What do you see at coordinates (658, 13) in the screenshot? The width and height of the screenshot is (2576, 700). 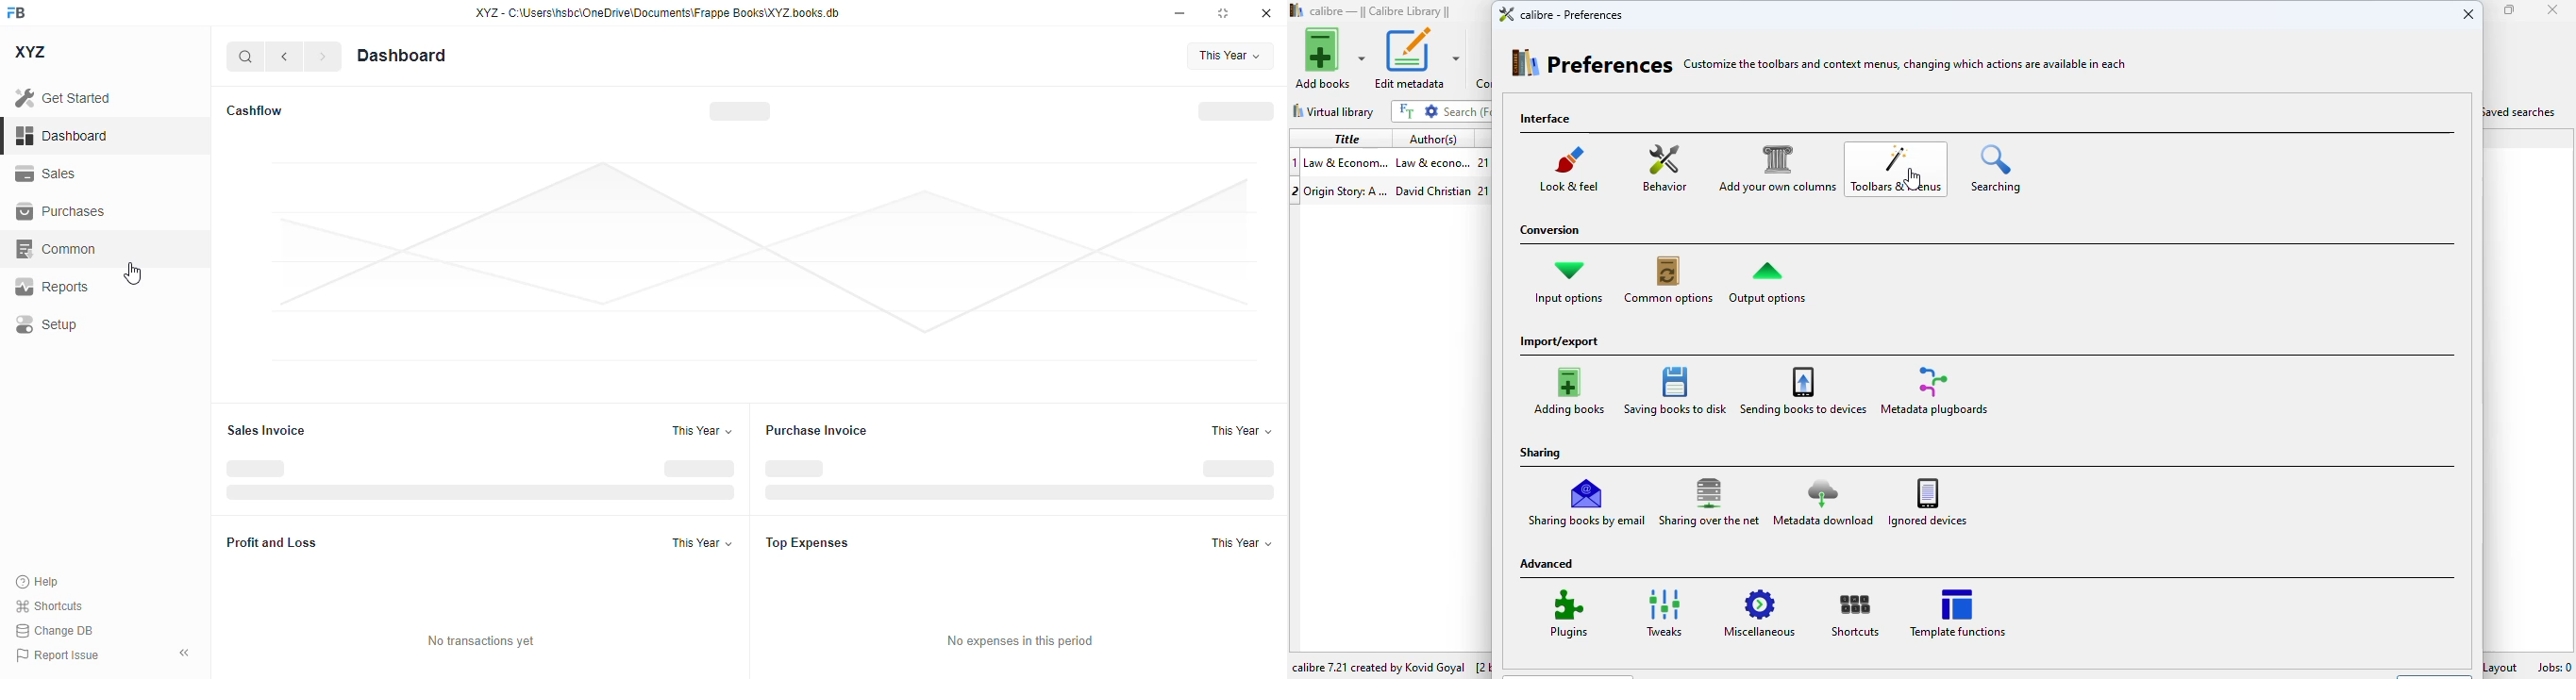 I see `XYZ - C:\Users\hsbc\OneDrive\Documents\Frappe Books\XYZ books. db` at bounding box center [658, 13].